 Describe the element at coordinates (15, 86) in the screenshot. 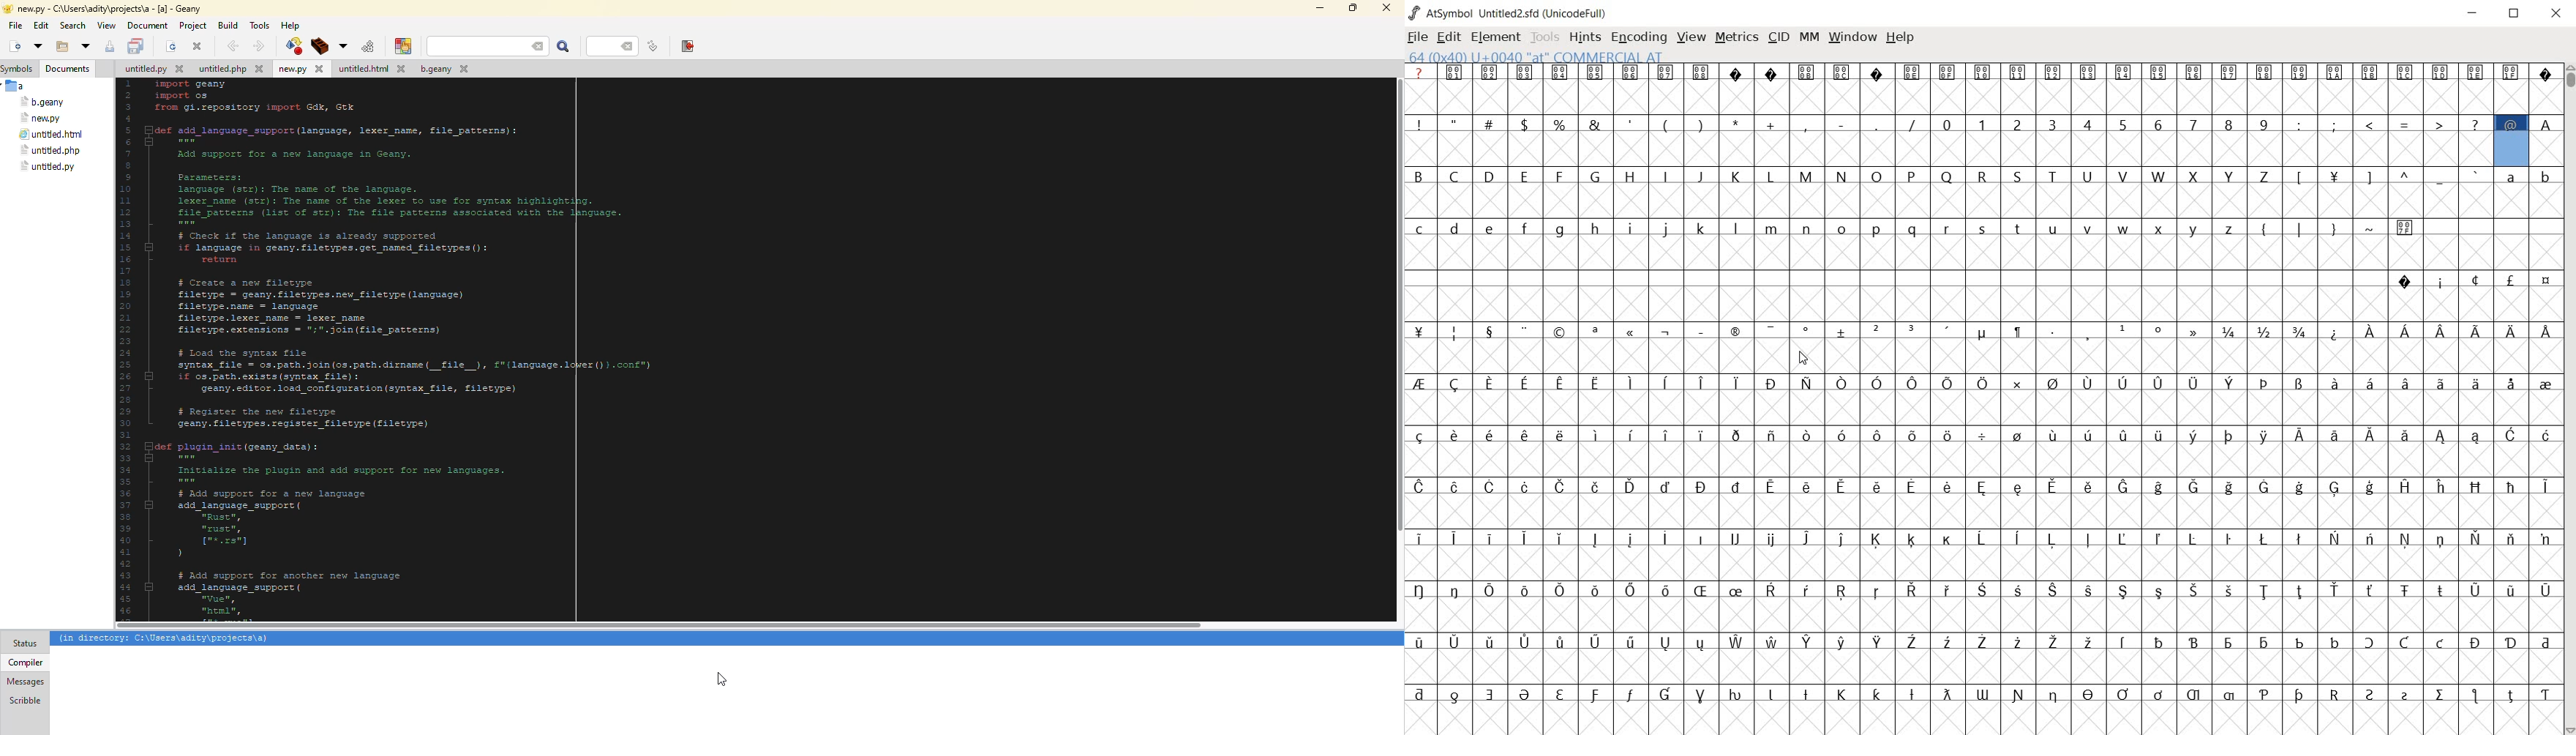

I see `a` at that location.